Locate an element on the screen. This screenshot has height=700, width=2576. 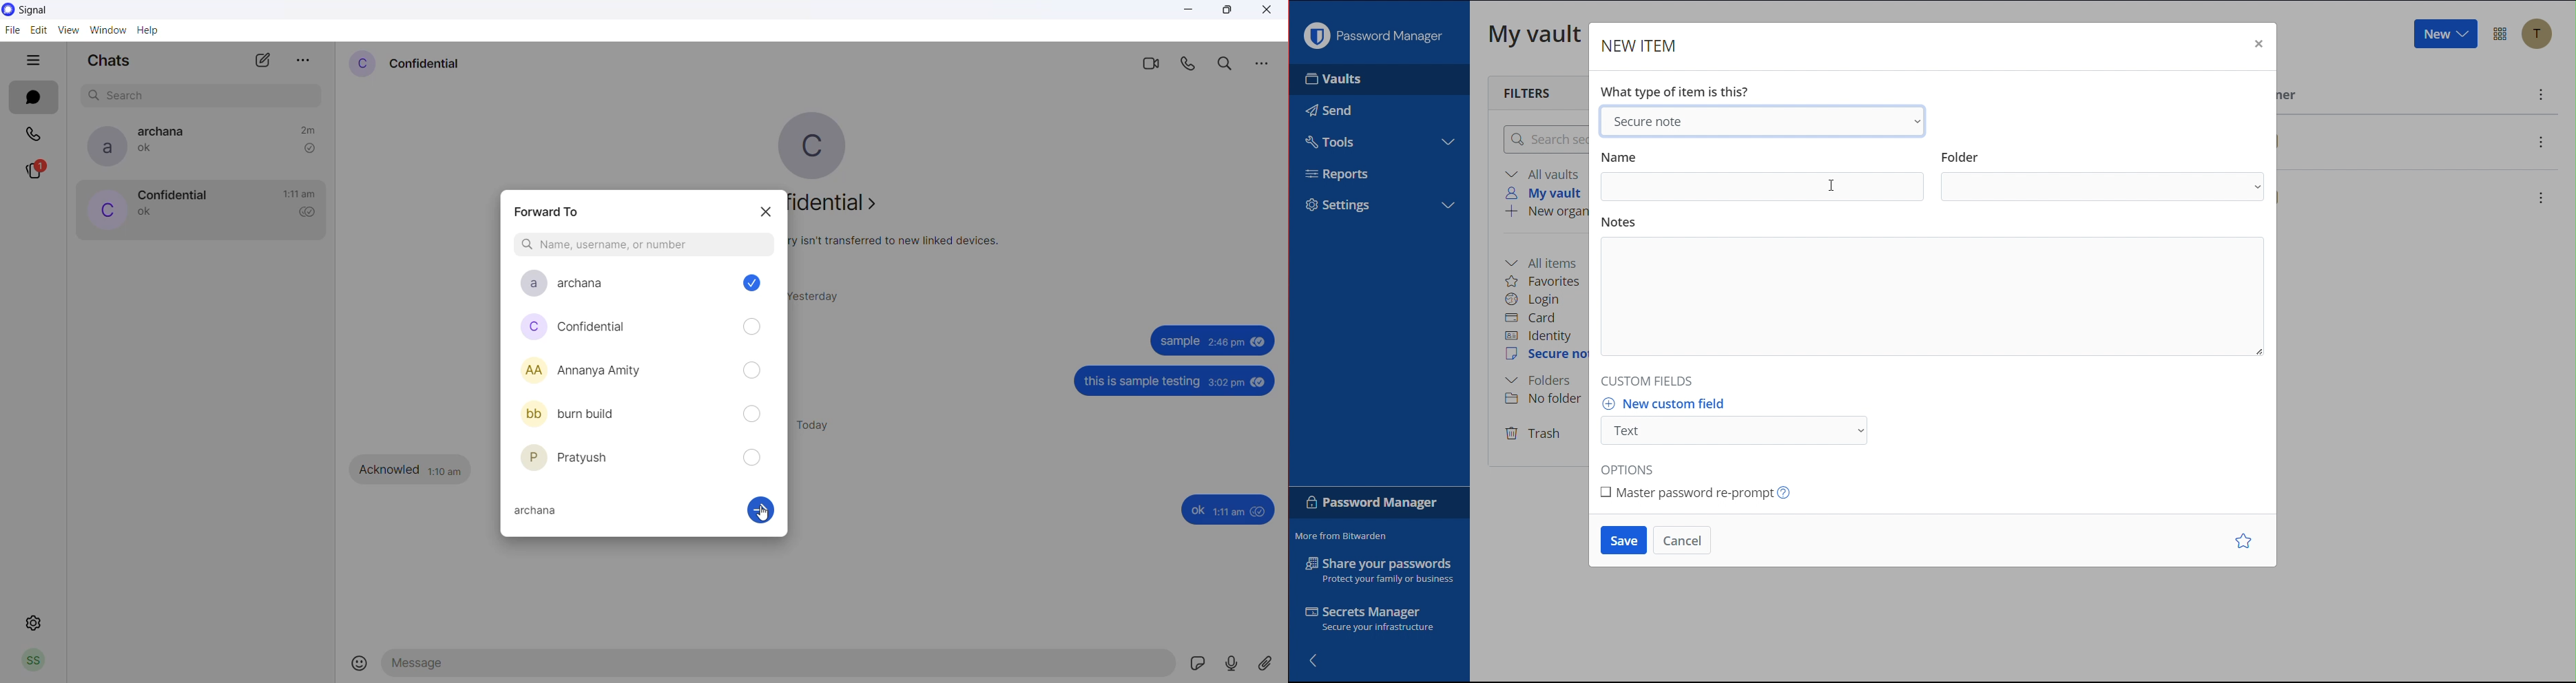
Share your passwords is located at coordinates (1376, 571).